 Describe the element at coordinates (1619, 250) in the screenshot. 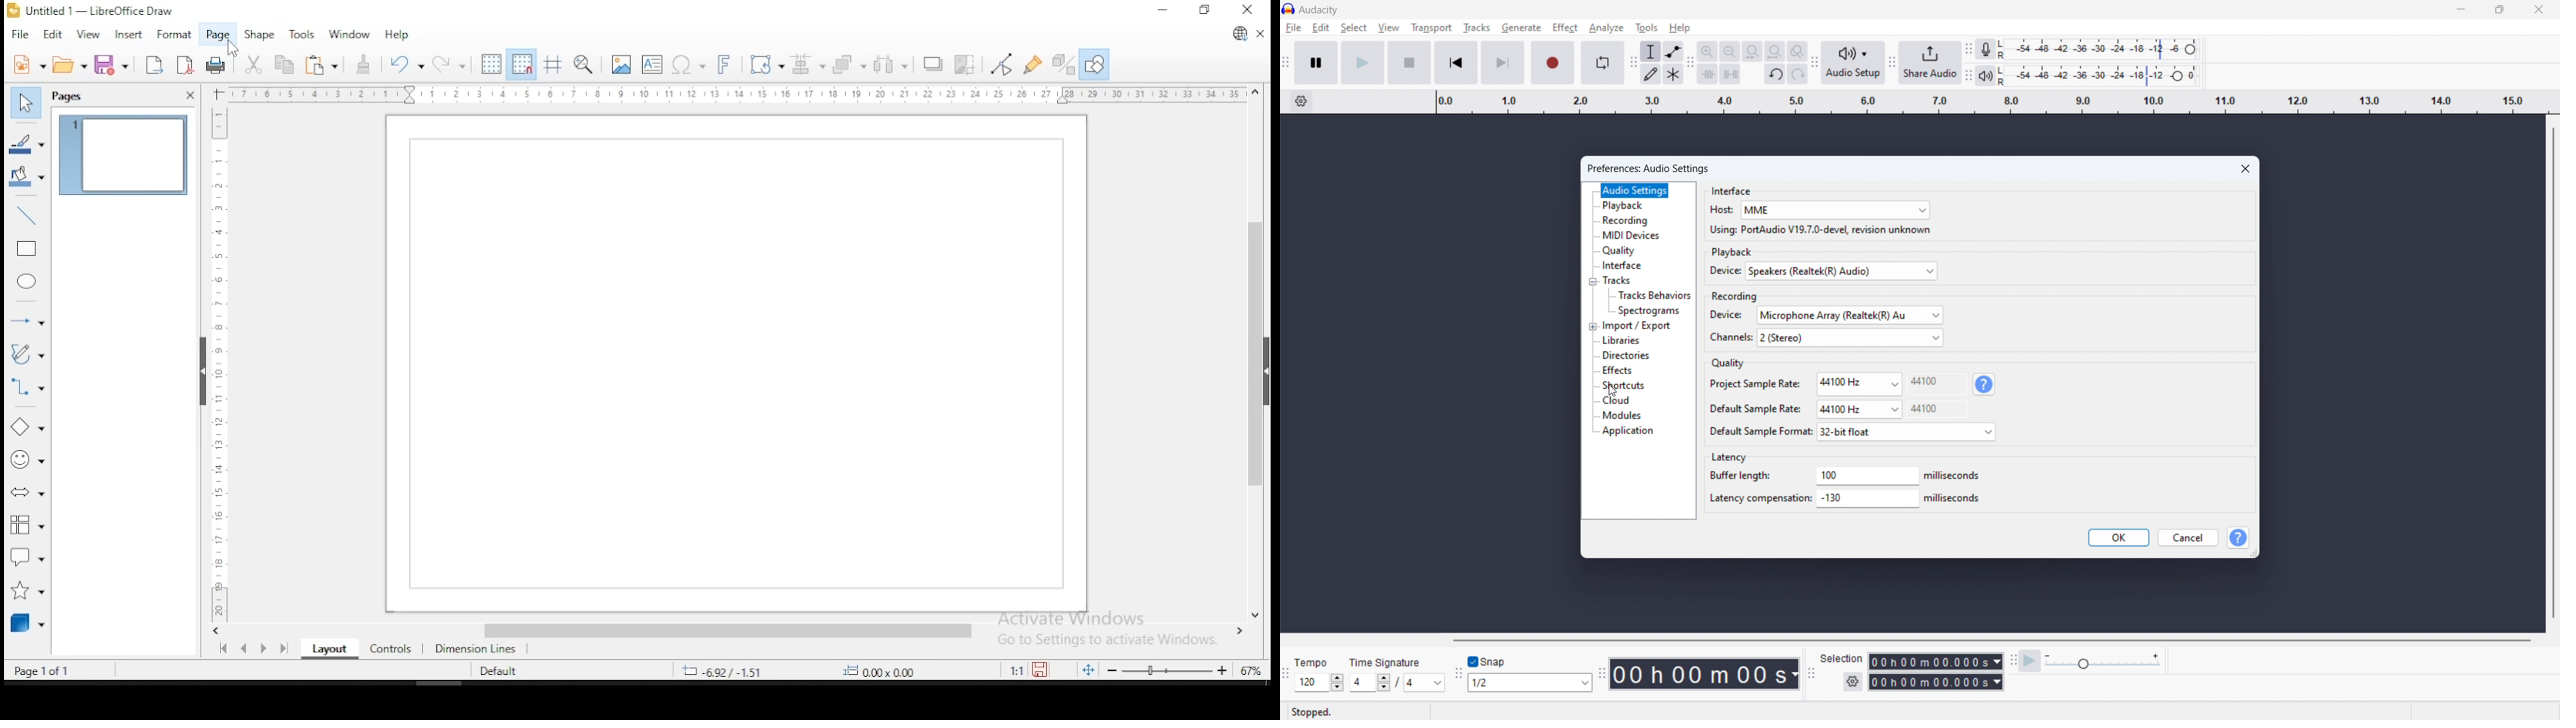

I see `quality` at that location.